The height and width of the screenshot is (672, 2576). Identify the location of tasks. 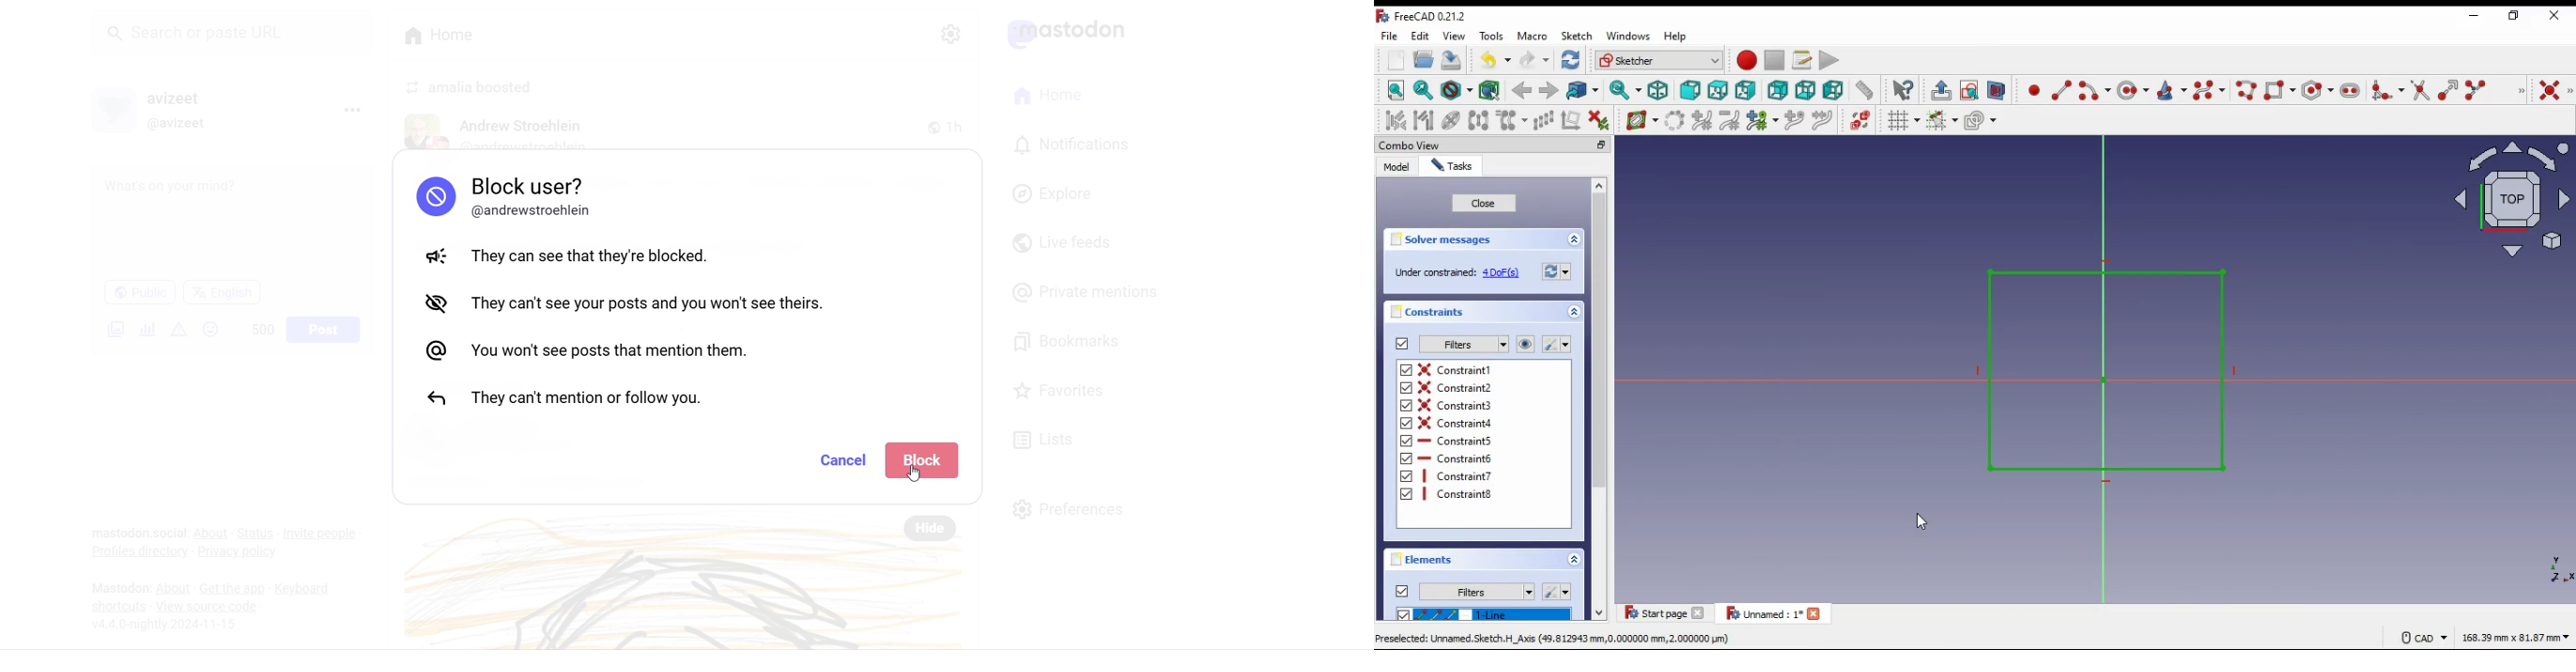
(1453, 165).